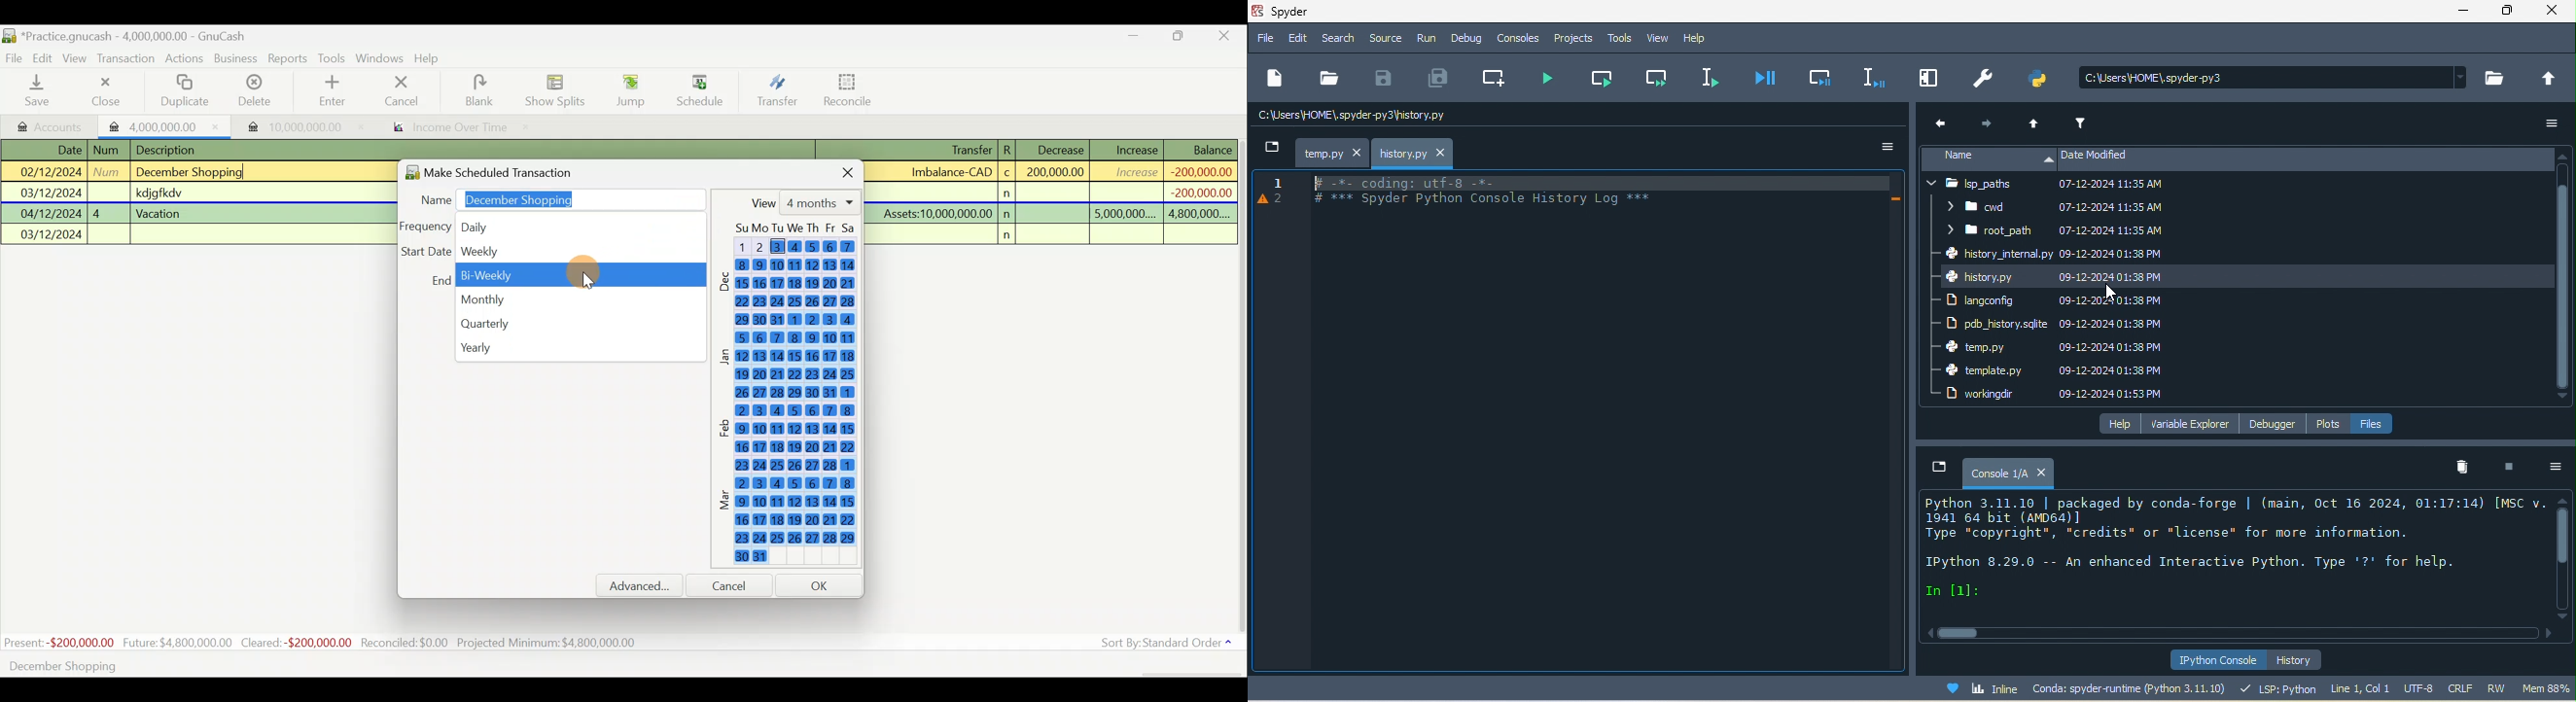 The height and width of the screenshot is (728, 2576). What do you see at coordinates (2555, 468) in the screenshot?
I see `option` at bounding box center [2555, 468].